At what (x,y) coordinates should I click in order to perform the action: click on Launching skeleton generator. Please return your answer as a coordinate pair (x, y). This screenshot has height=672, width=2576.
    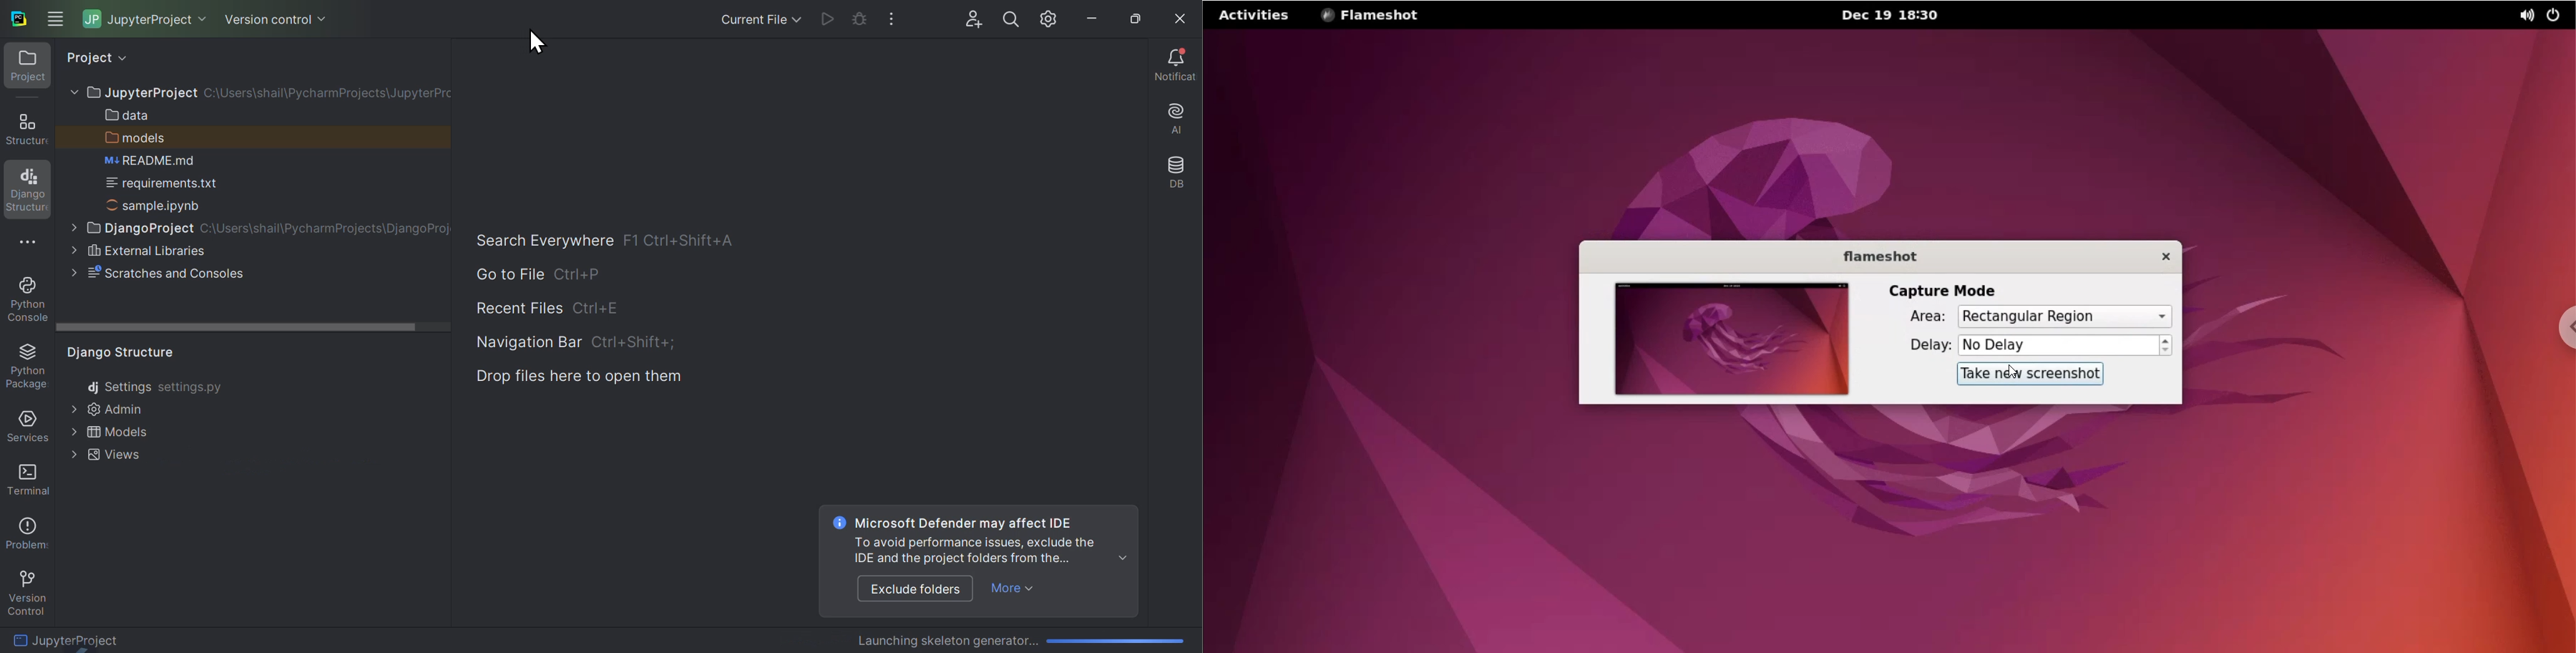
    Looking at the image, I should click on (1022, 637).